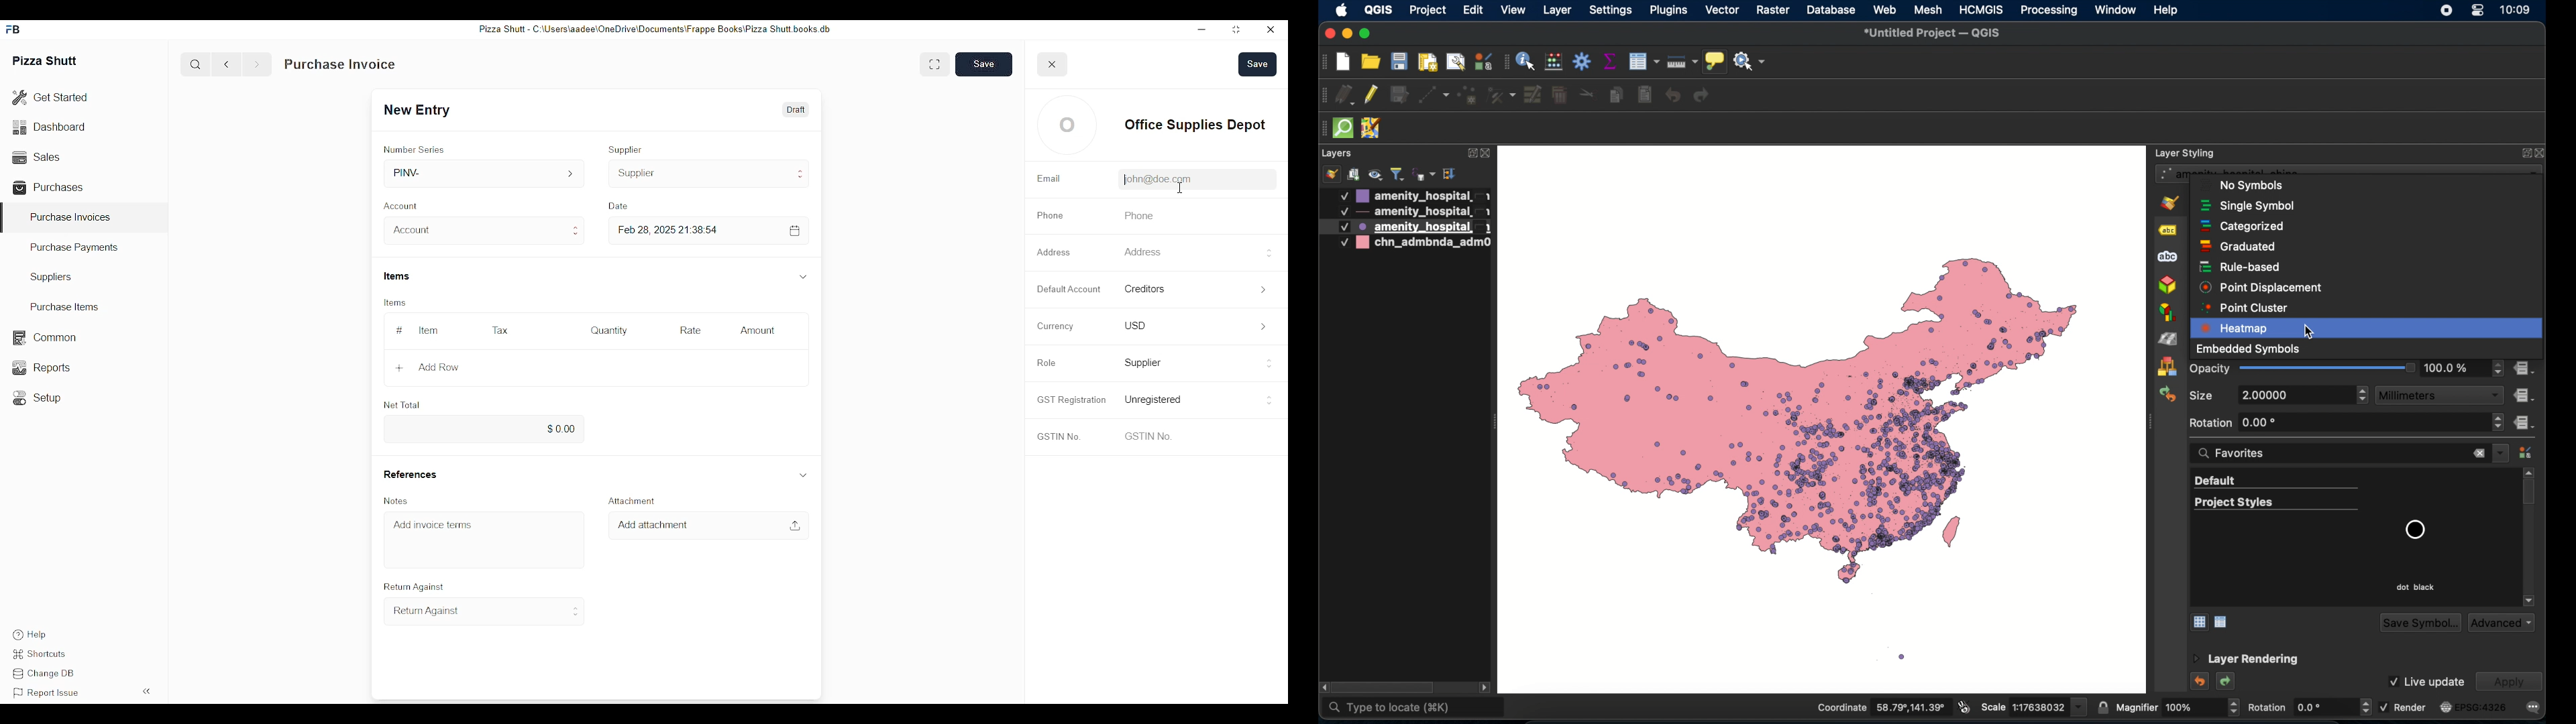 Image resolution: width=2576 pixels, height=728 pixels. What do you see at coordinates (485, 611) in the screenshot?
I see `Return Against ` at bounding box center [485, 611].